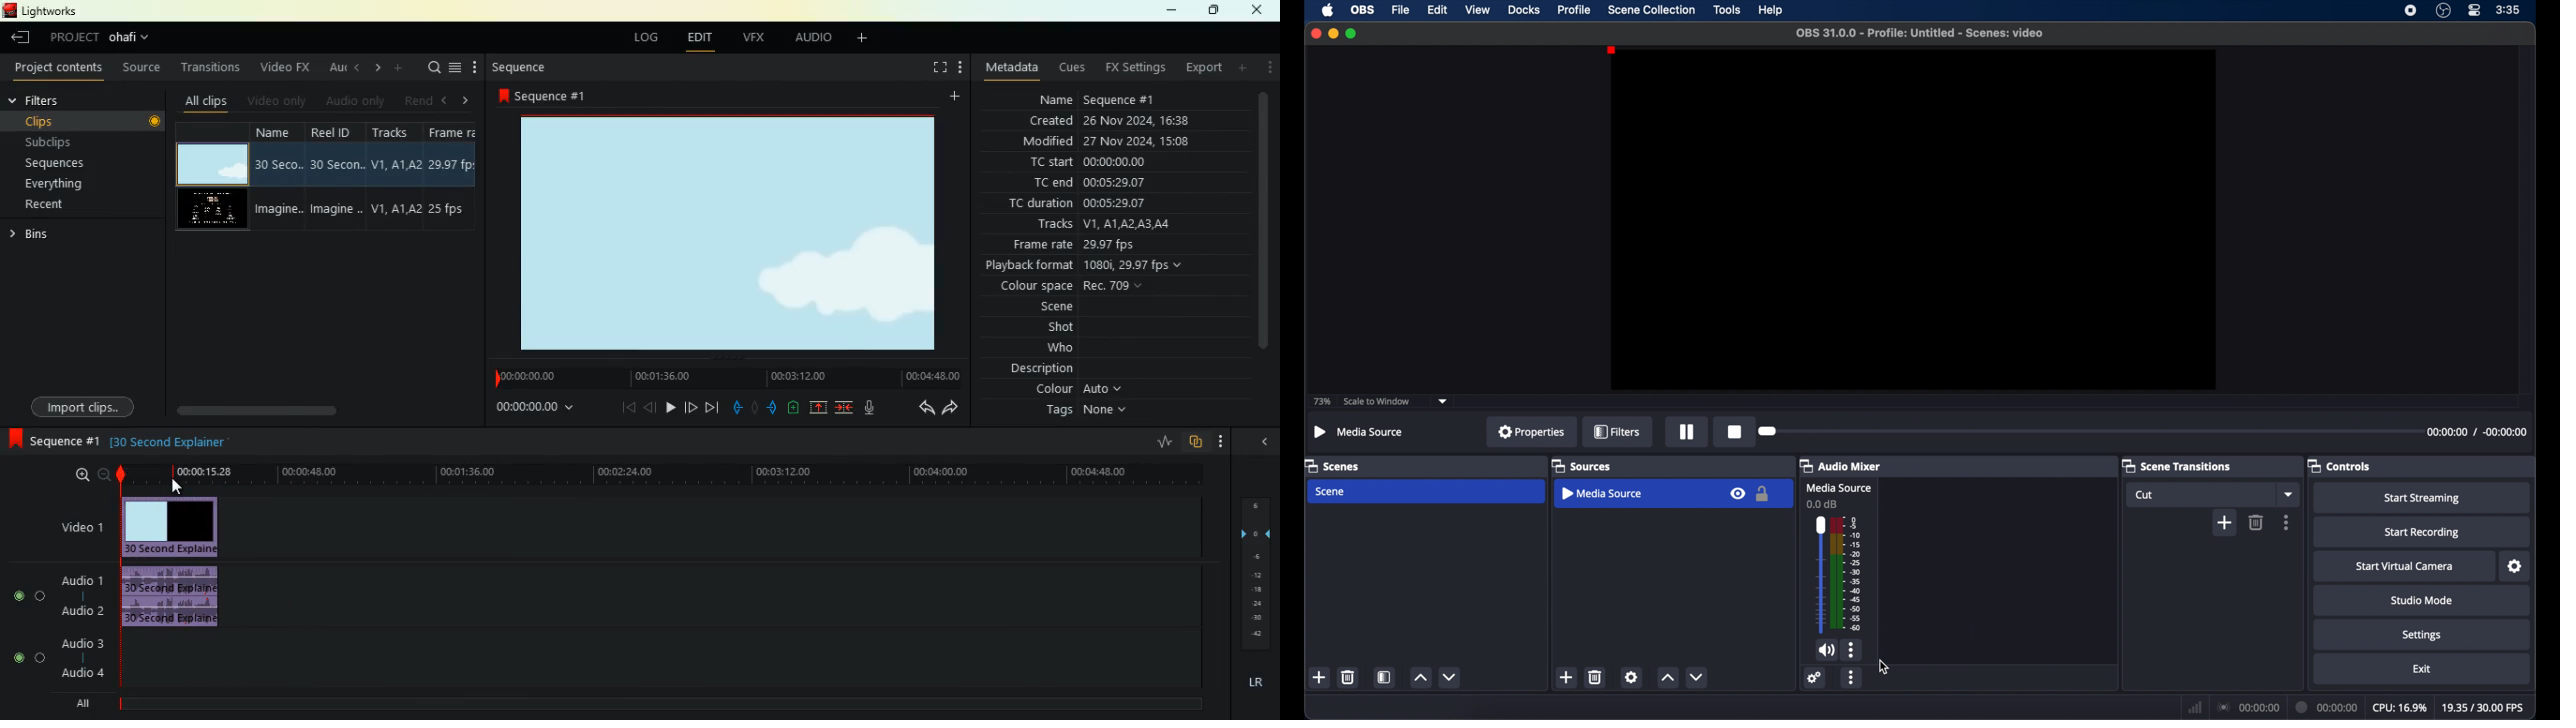 Image resolution: width=2576 pixels, height=728 pixels. Describe the element at coordinates (1333, 34) in the screenshot. I see `minimize` at that location.